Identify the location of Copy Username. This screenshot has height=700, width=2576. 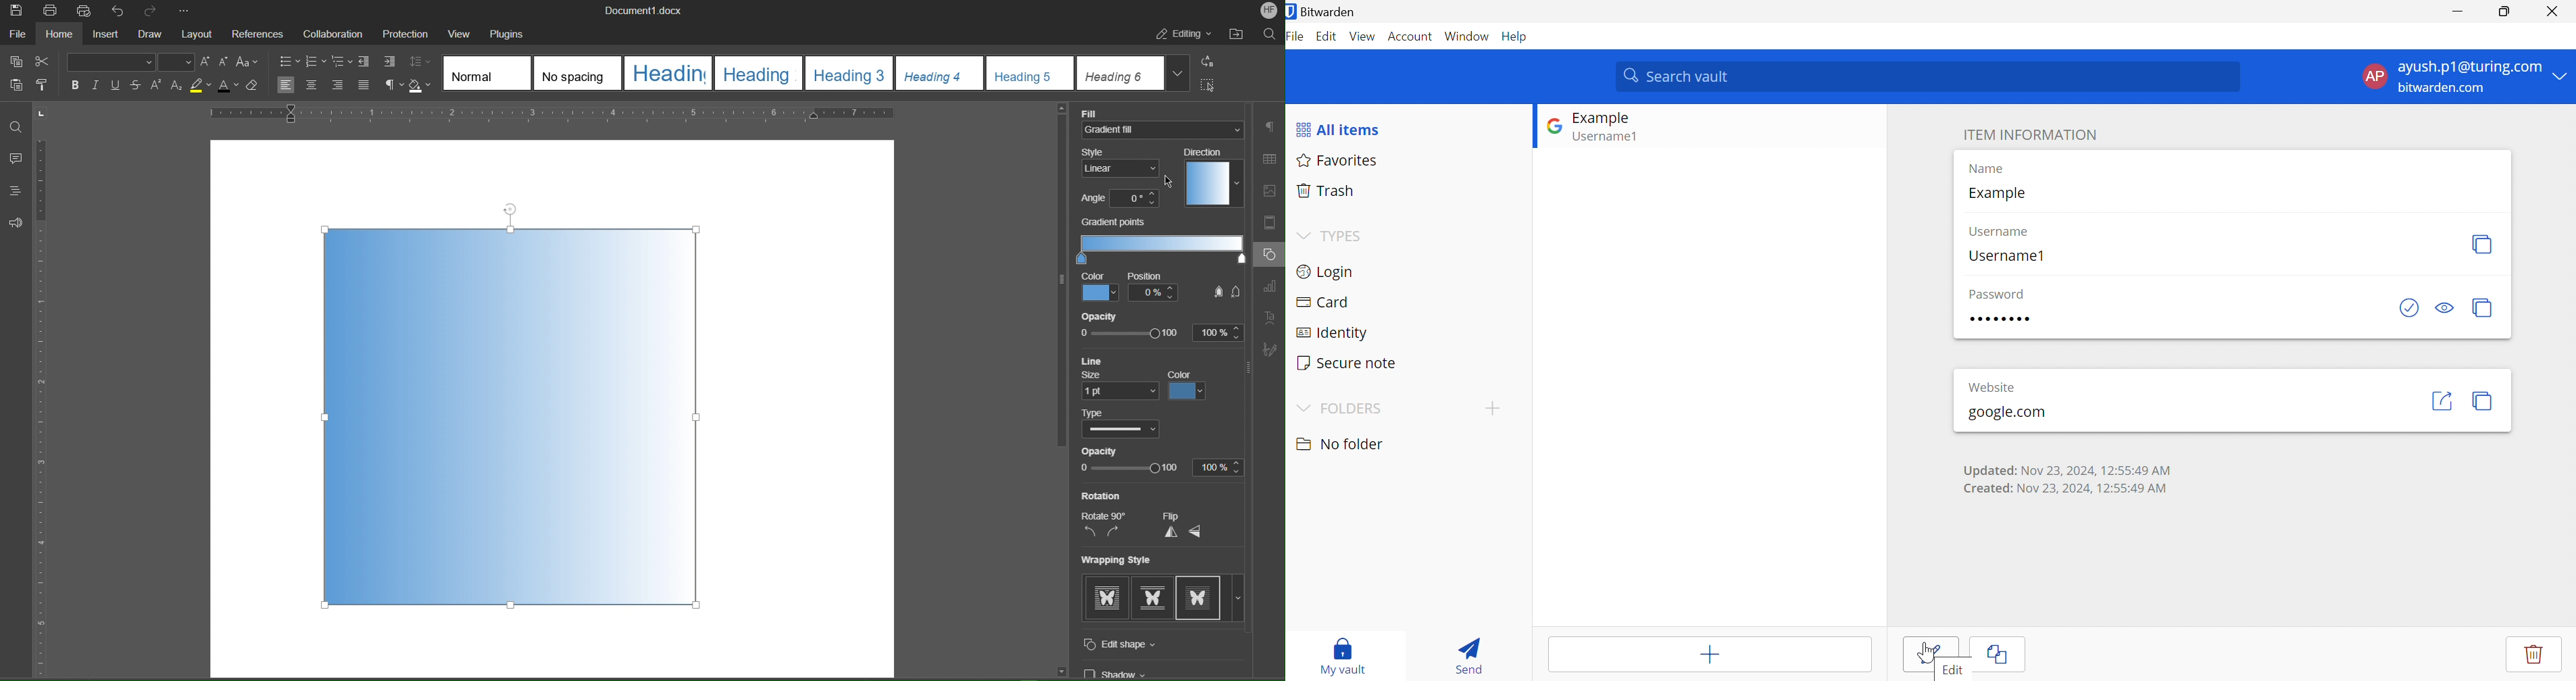
(2483, 243).